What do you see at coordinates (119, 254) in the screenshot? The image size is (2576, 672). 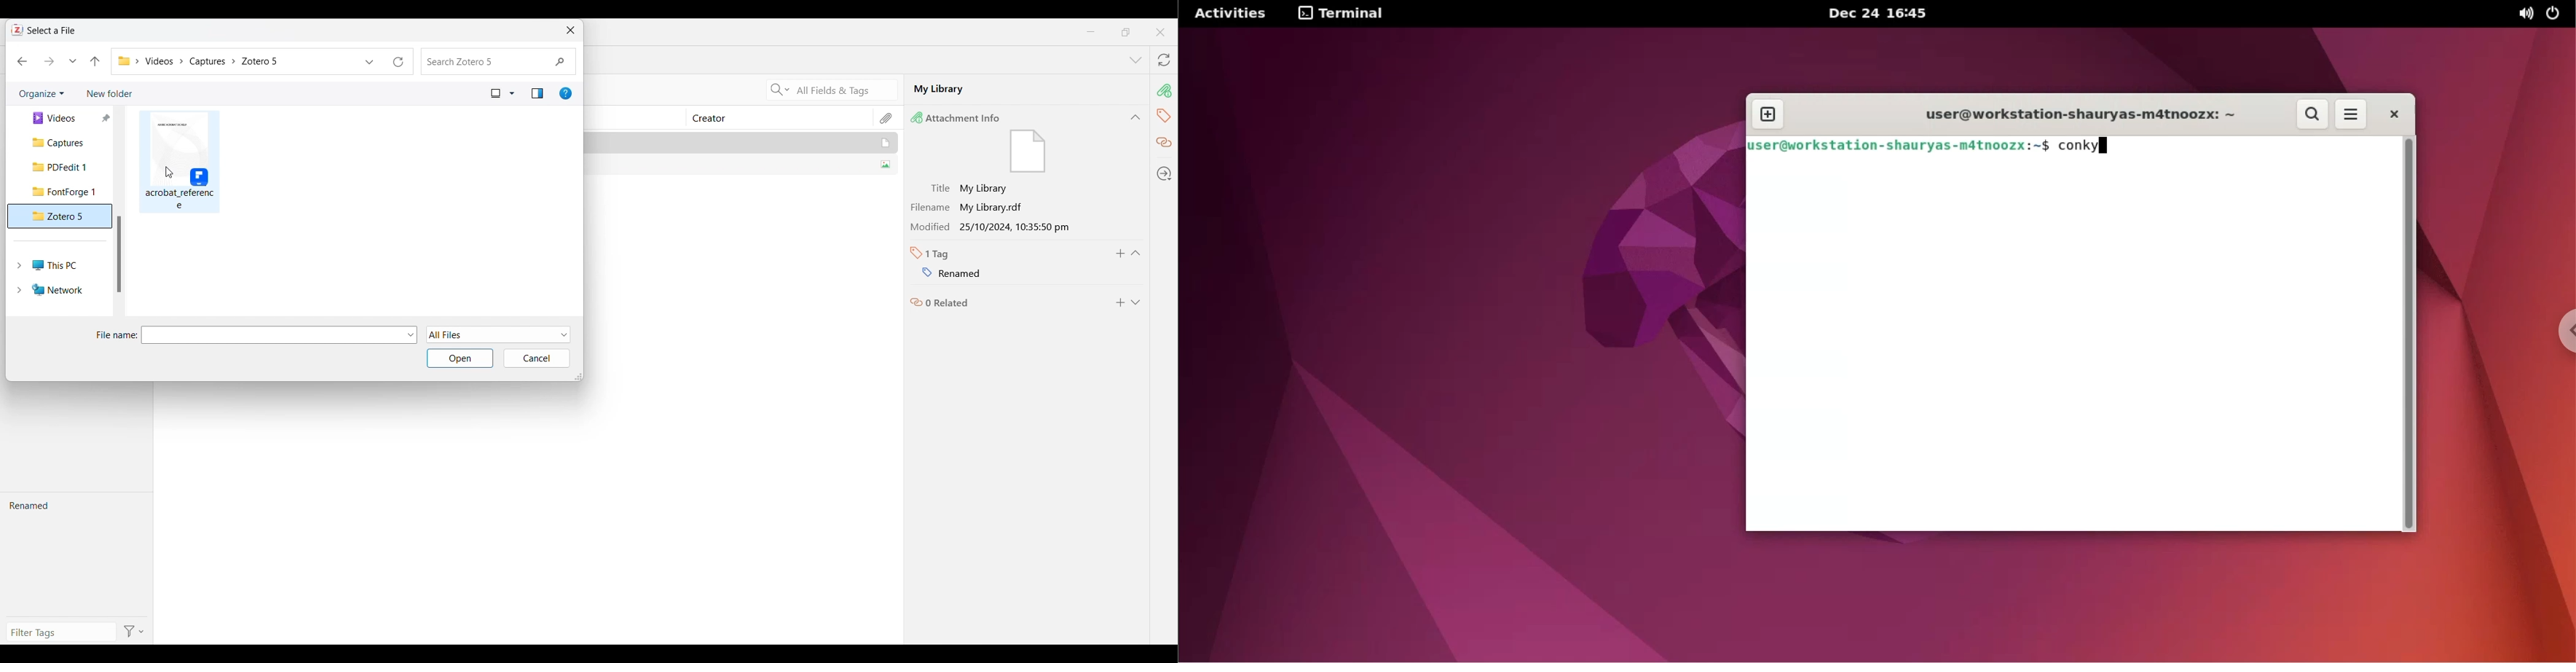 I see `Vertical slide bar` at bounding box center [119, 254].